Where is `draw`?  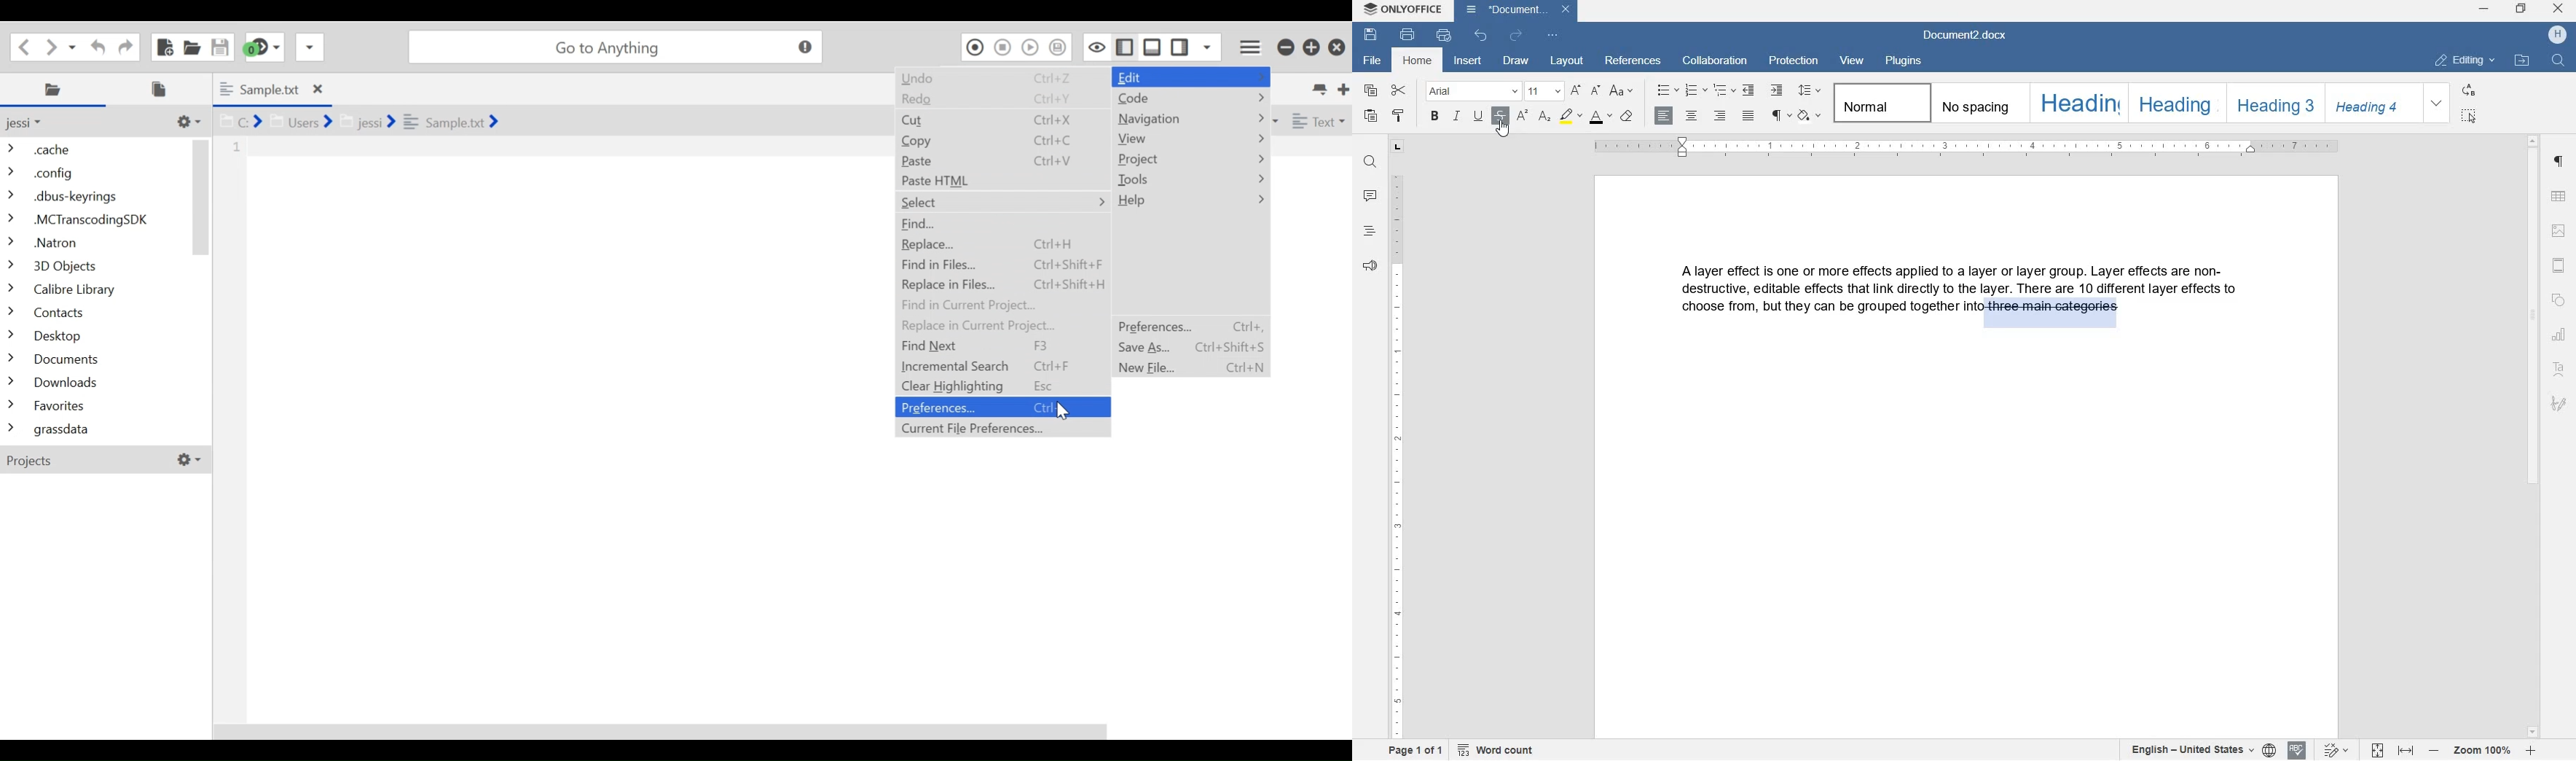 draw is located at coordinates (1516, 62).